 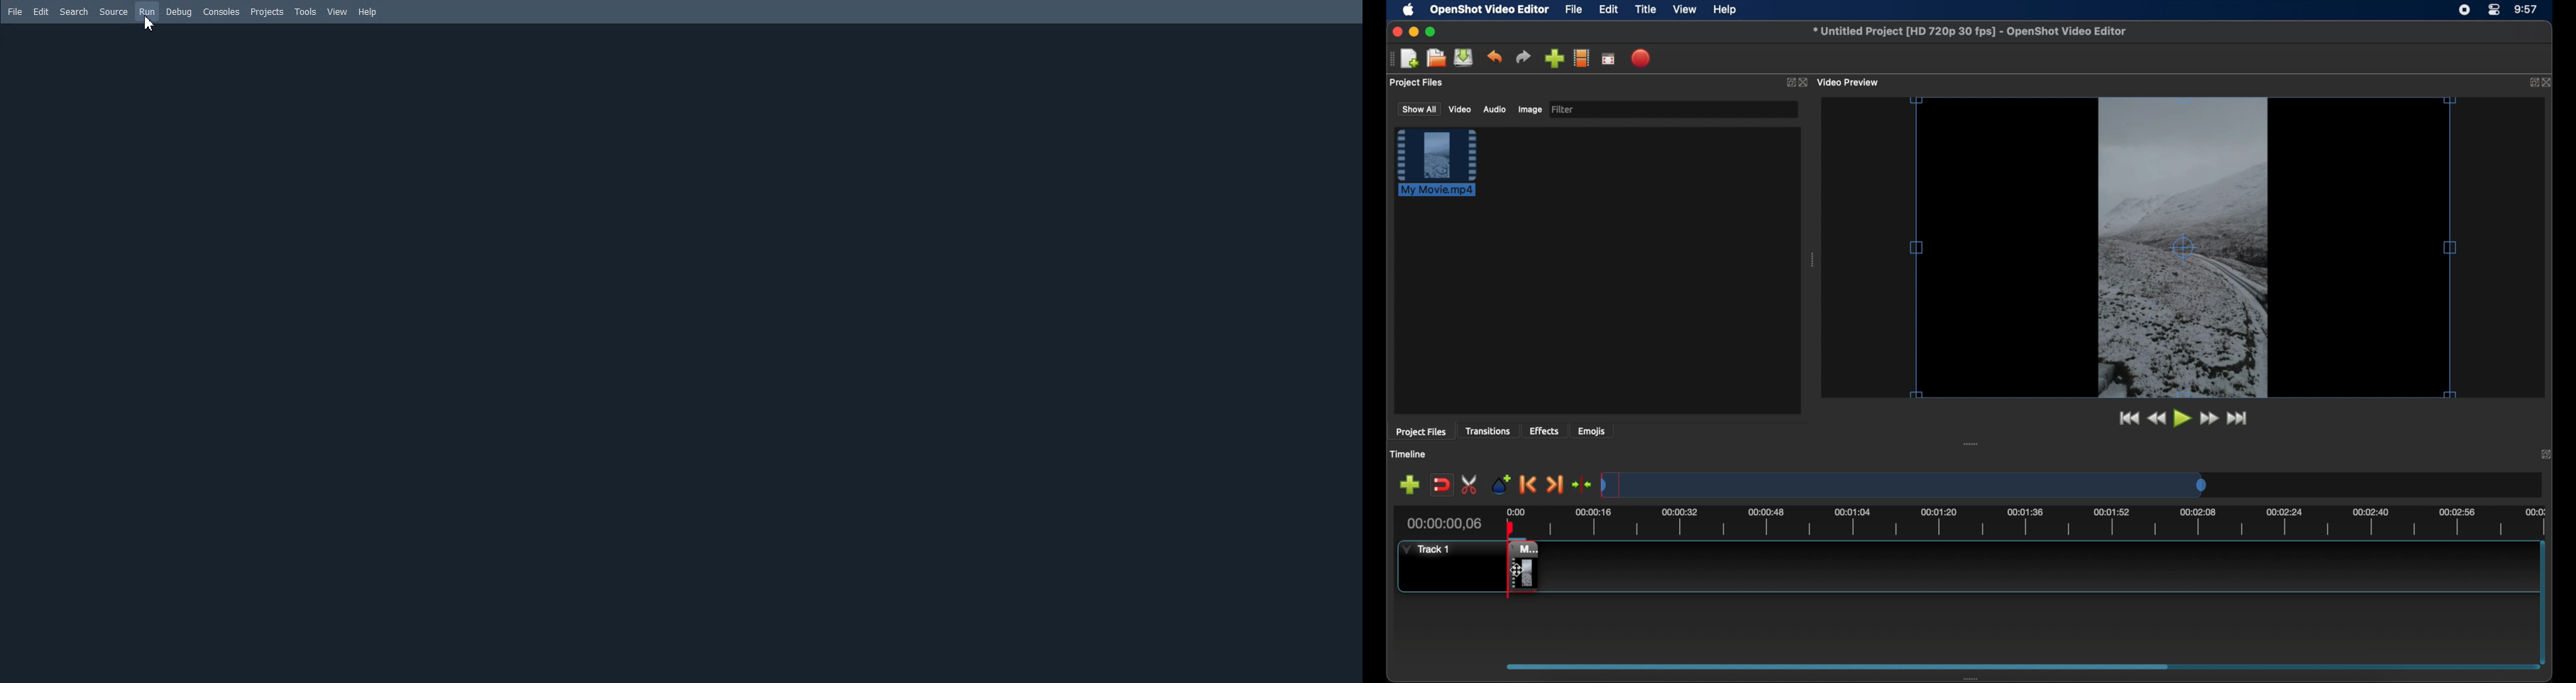 I want to click on close, so click(x=1395, y=32).